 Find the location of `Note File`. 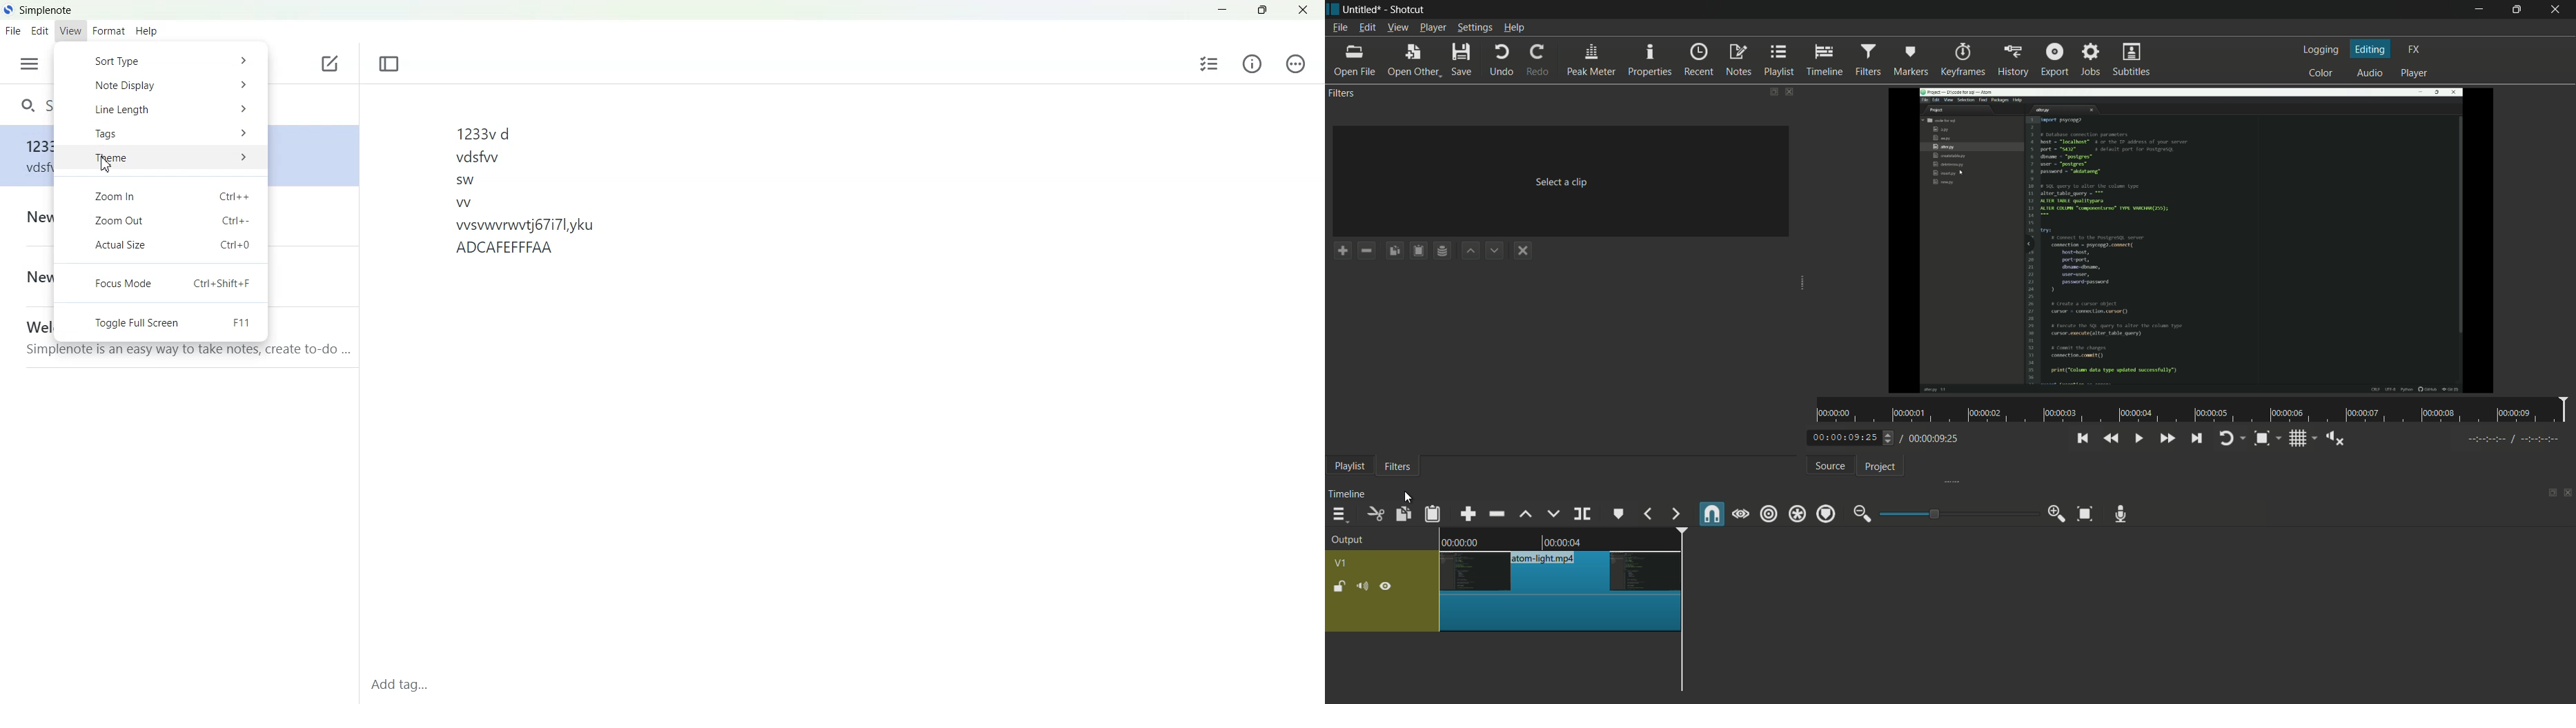

Note File is located at coordinates (30, 278).